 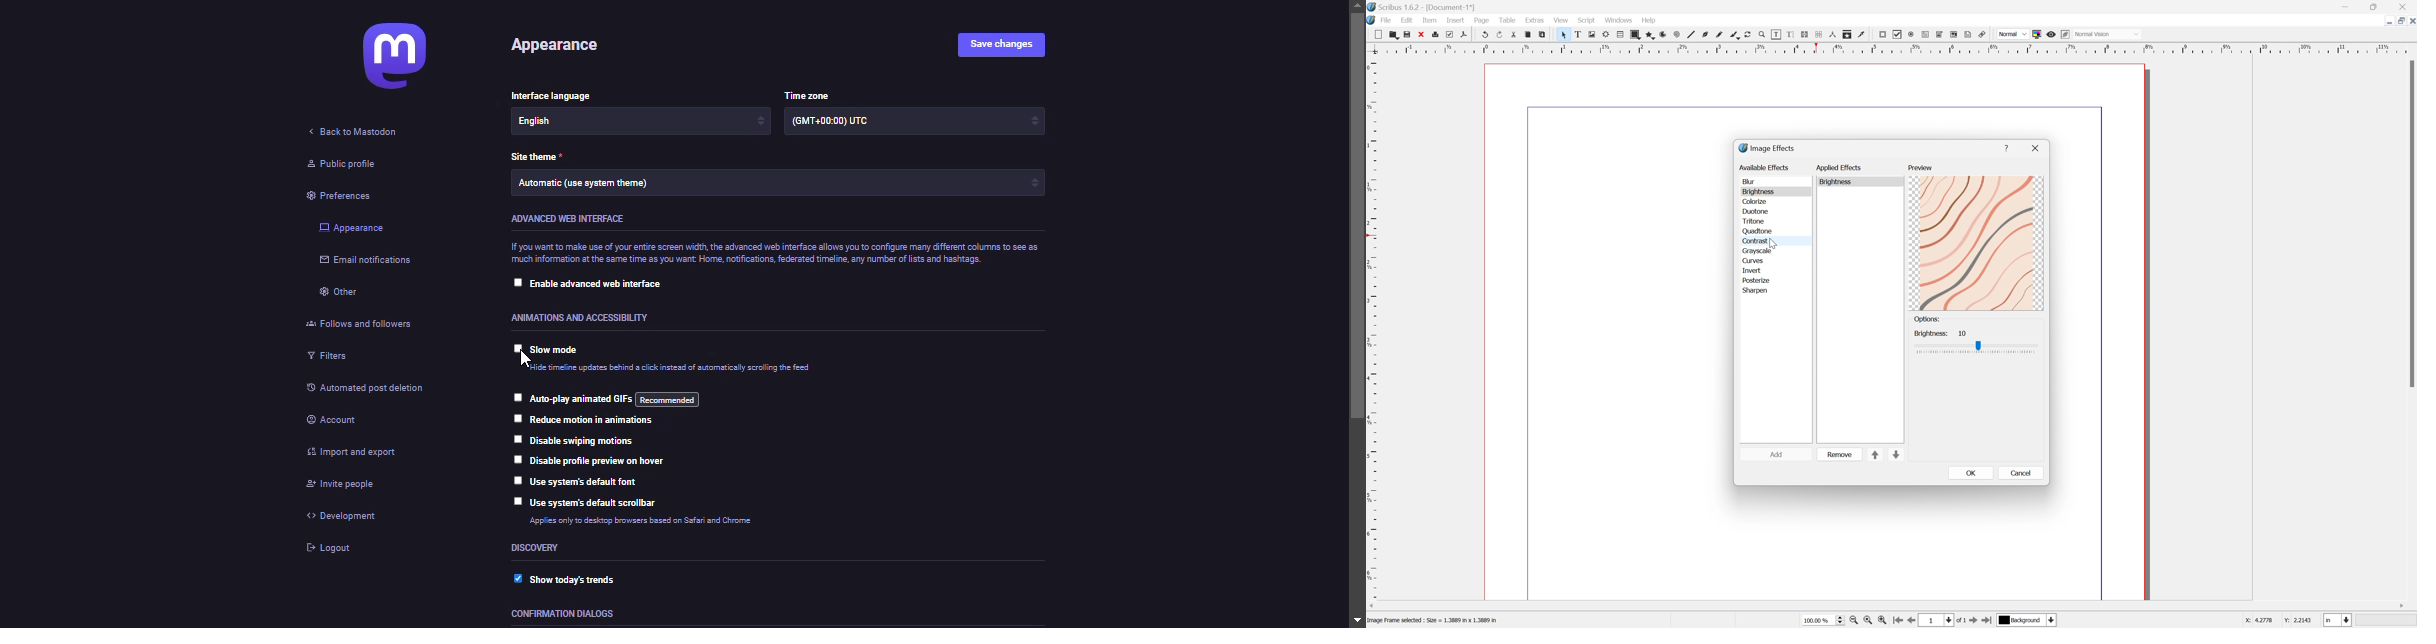 I want to click on Image Frame selected : Size = 1.3889 in x 1.3889 in, so click(x=1433, y=621).